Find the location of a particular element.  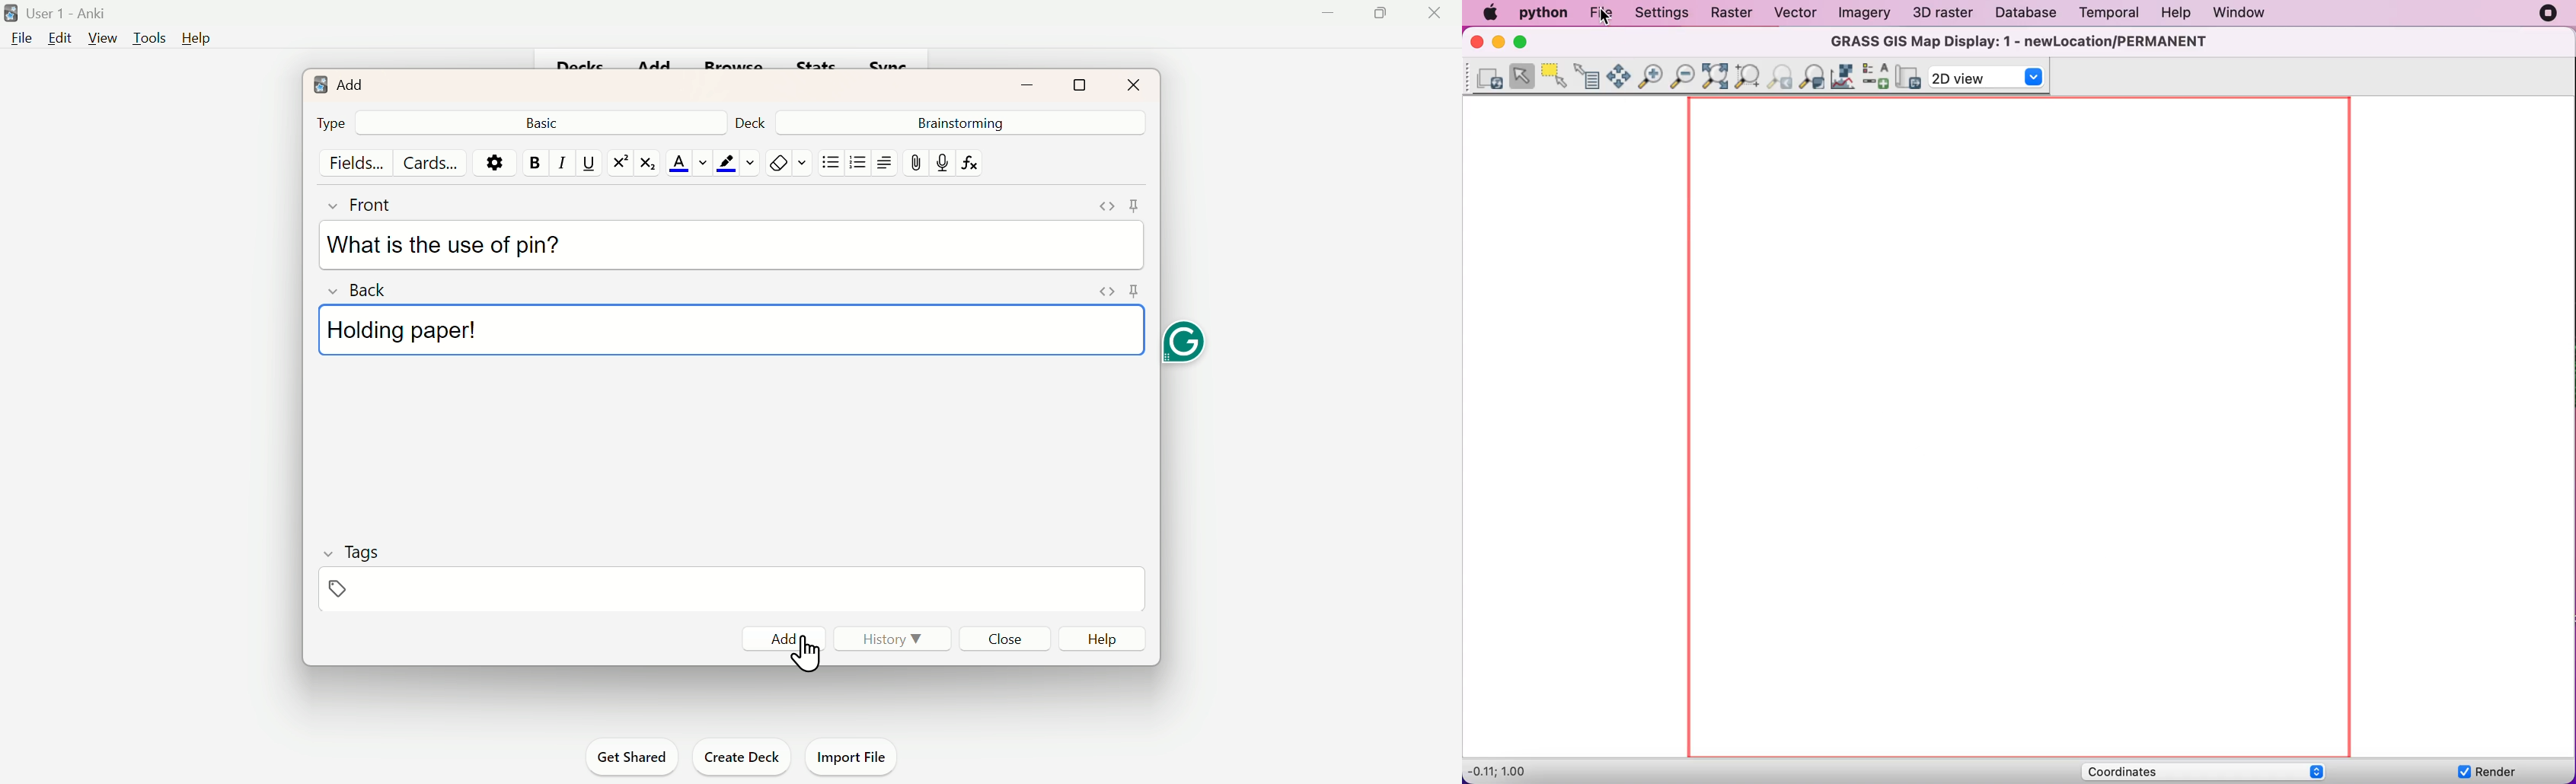

Maximize is located at coordinates (1081, 82).